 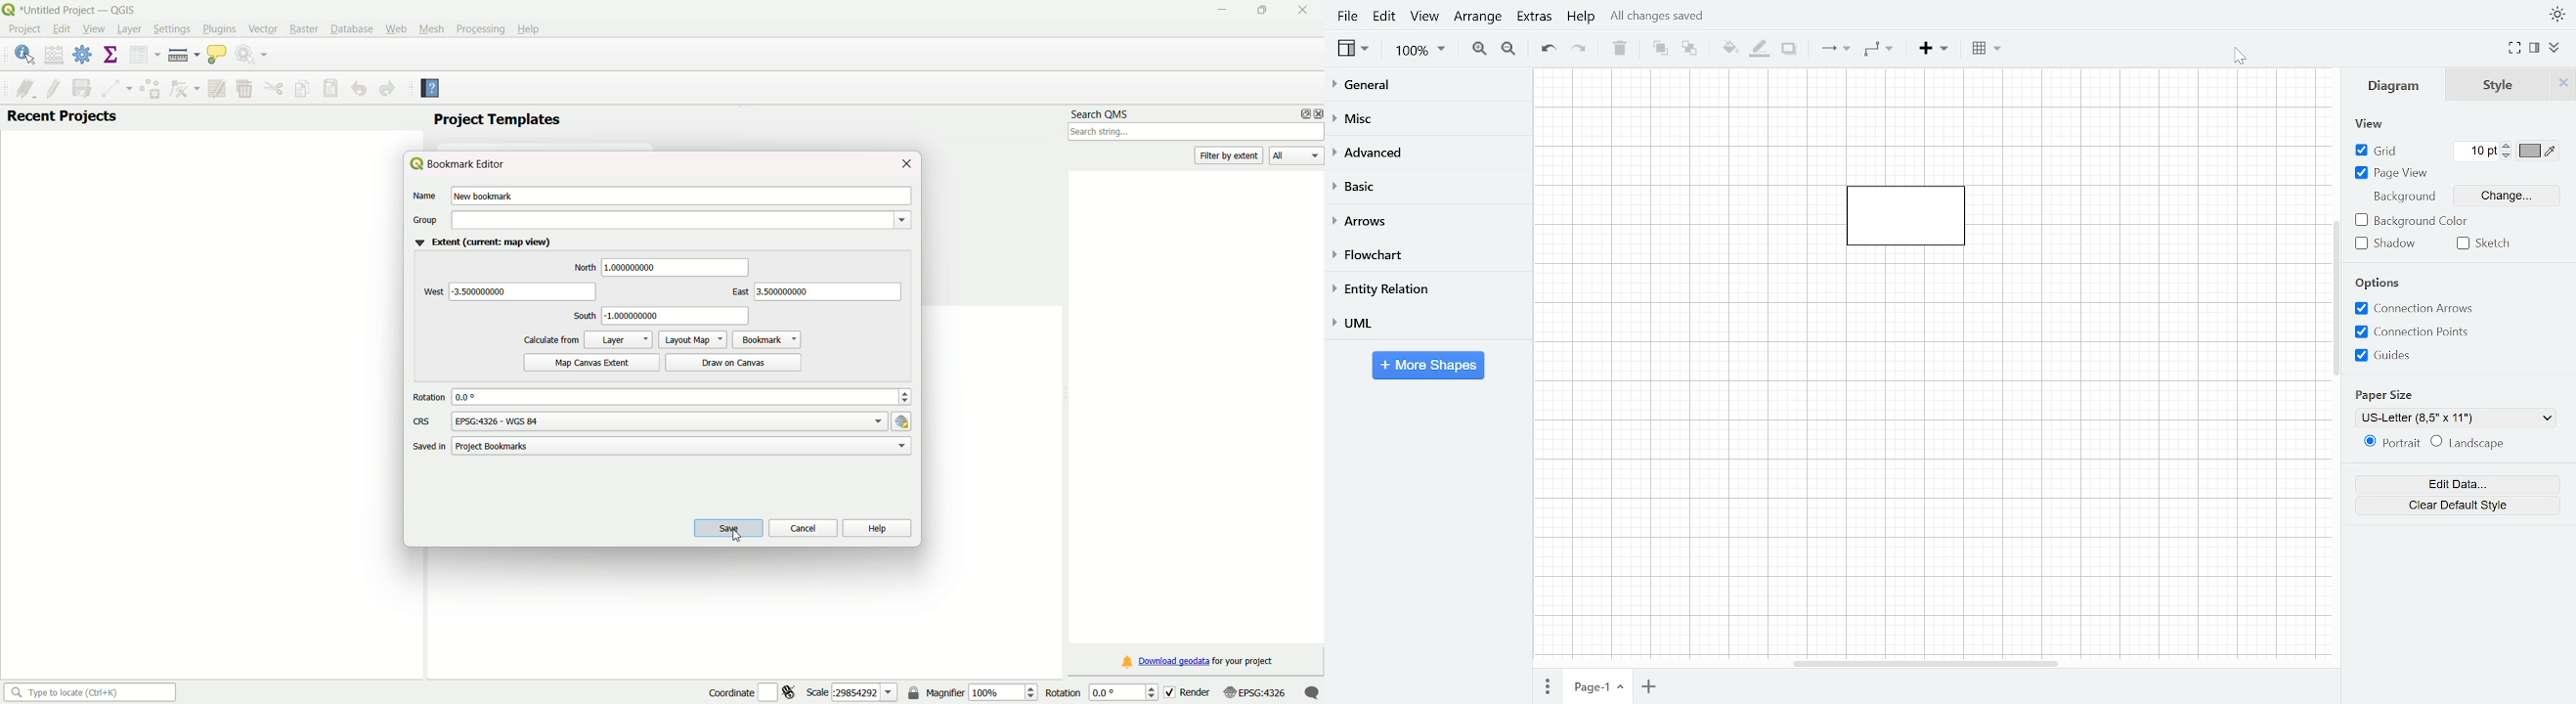 I want to click on To front, so click(x=1657, y=49).